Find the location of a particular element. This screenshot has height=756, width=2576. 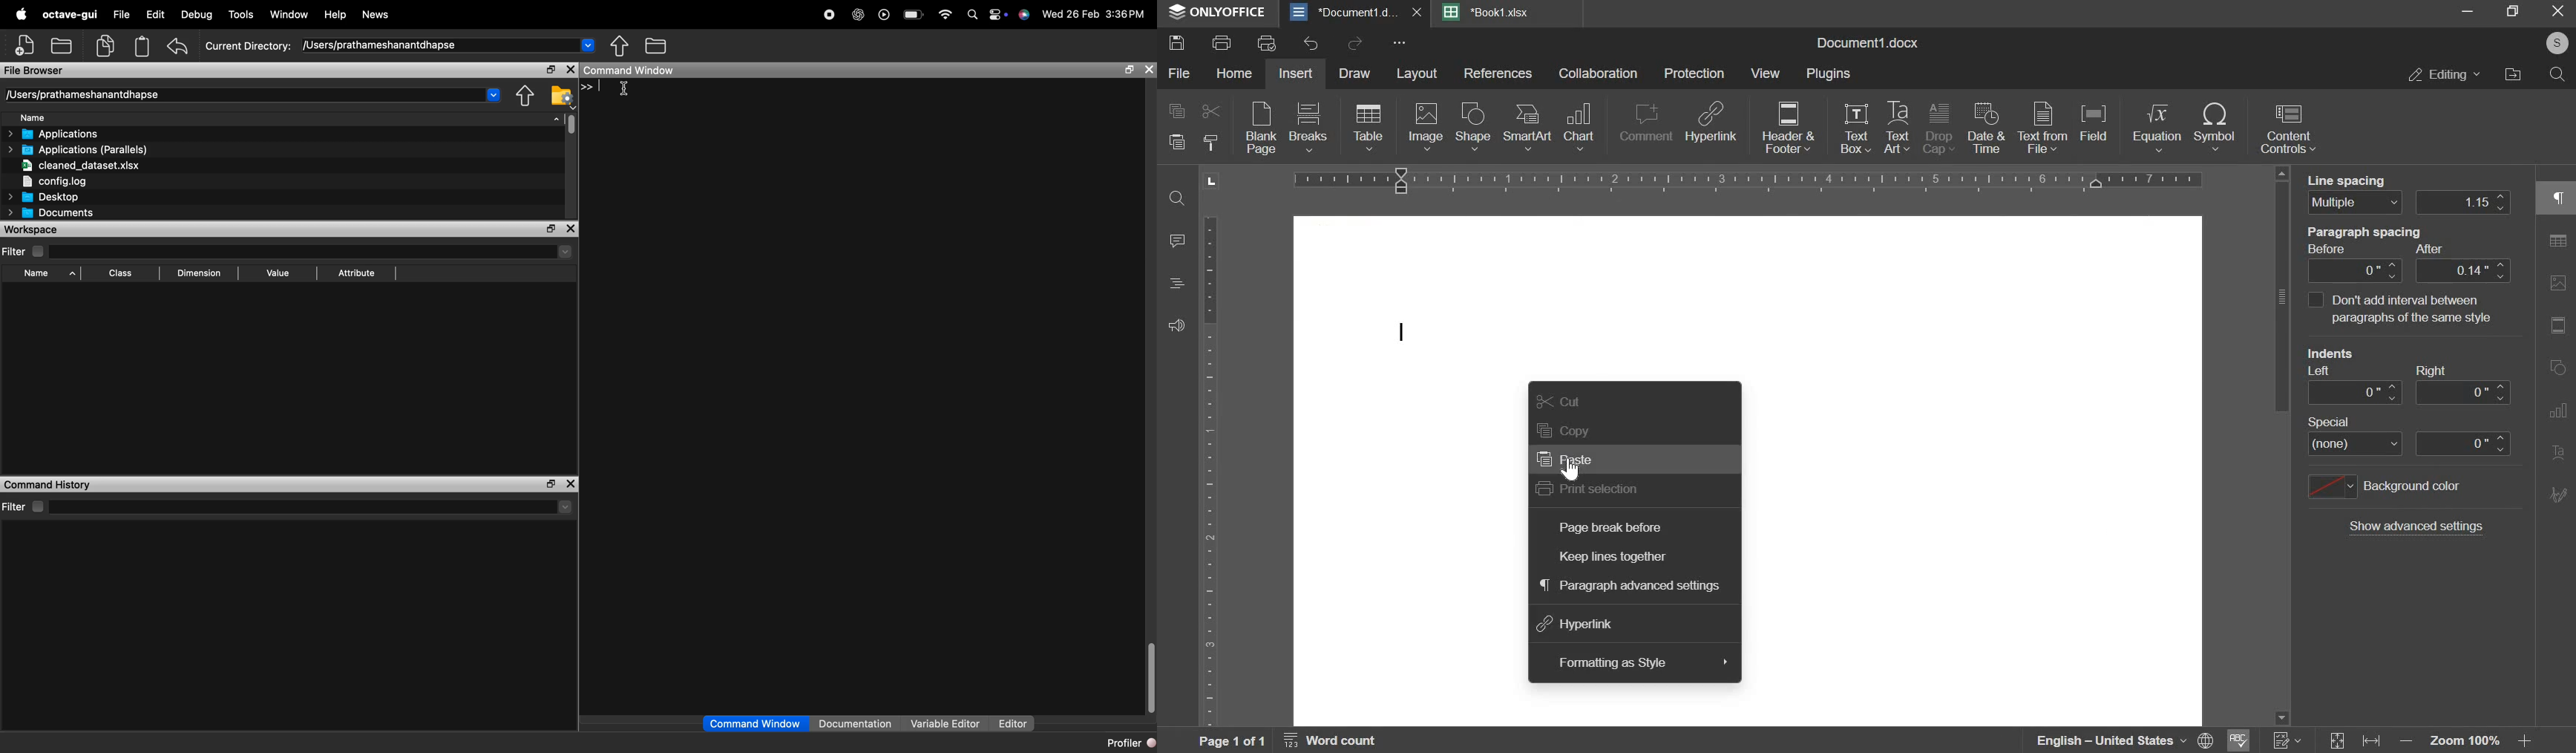

spelling is located at coordinates (2240, 739).